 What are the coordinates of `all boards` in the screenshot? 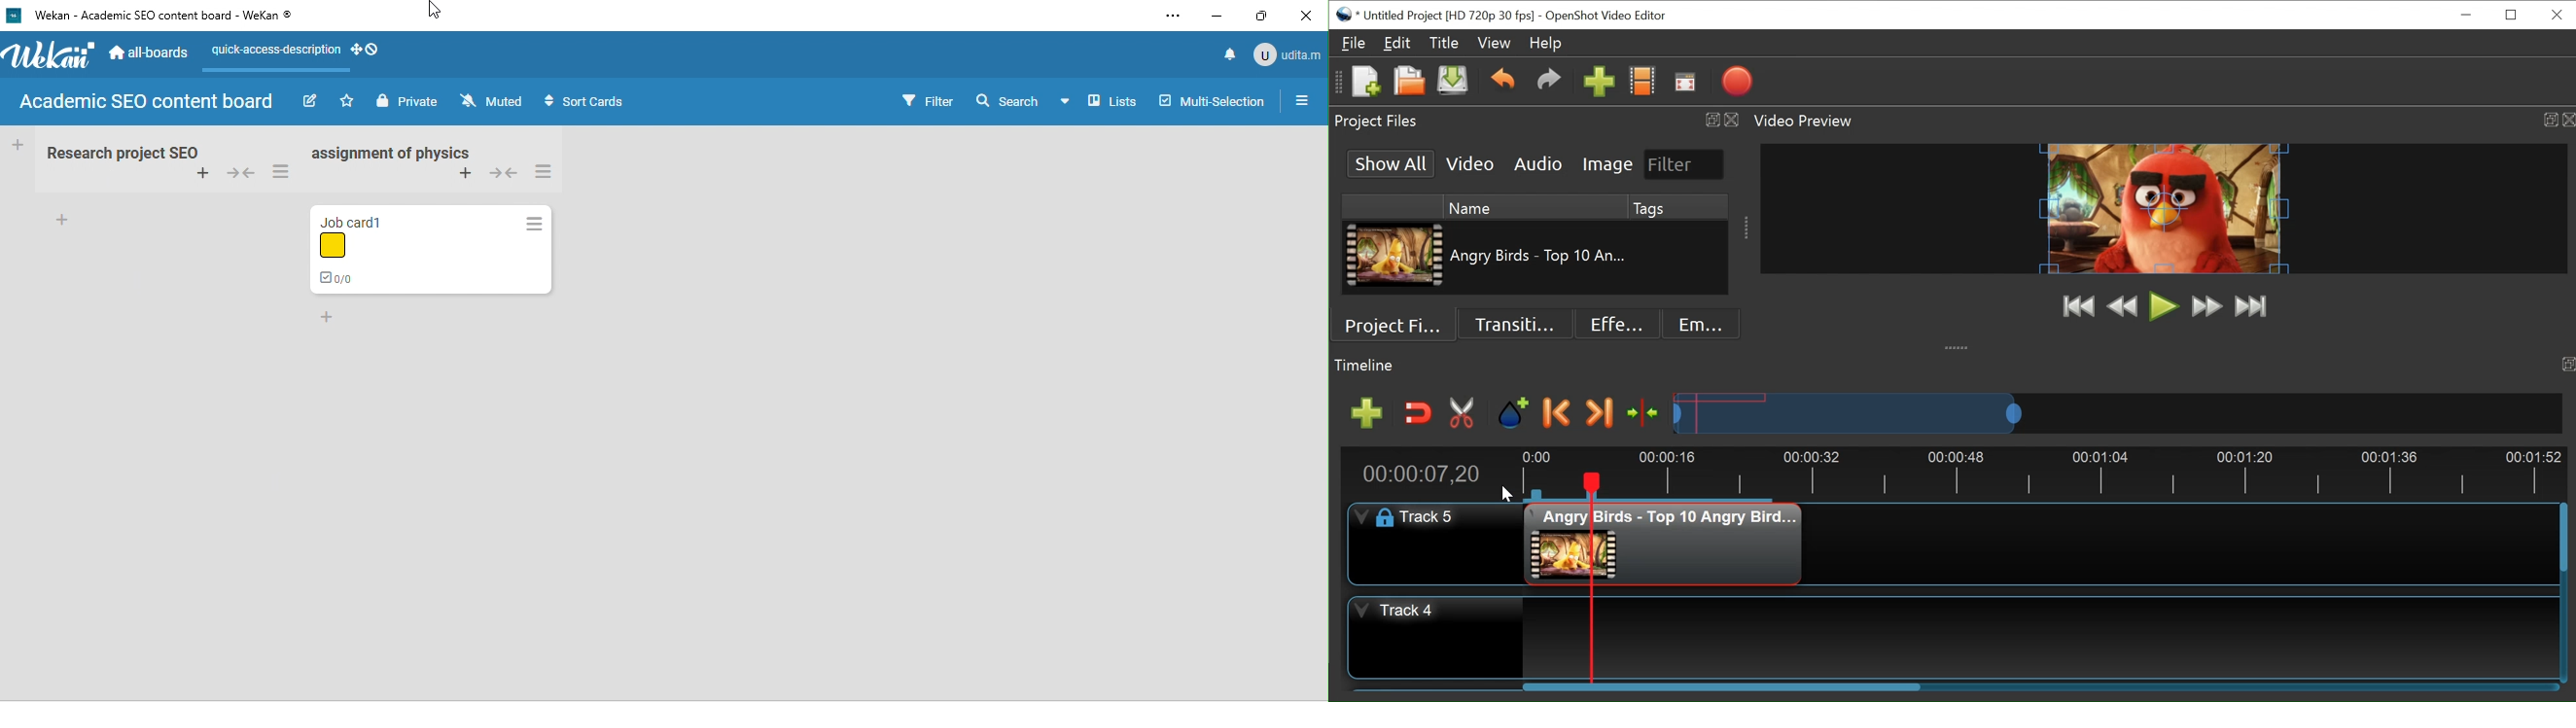 It's located at (157, 53).